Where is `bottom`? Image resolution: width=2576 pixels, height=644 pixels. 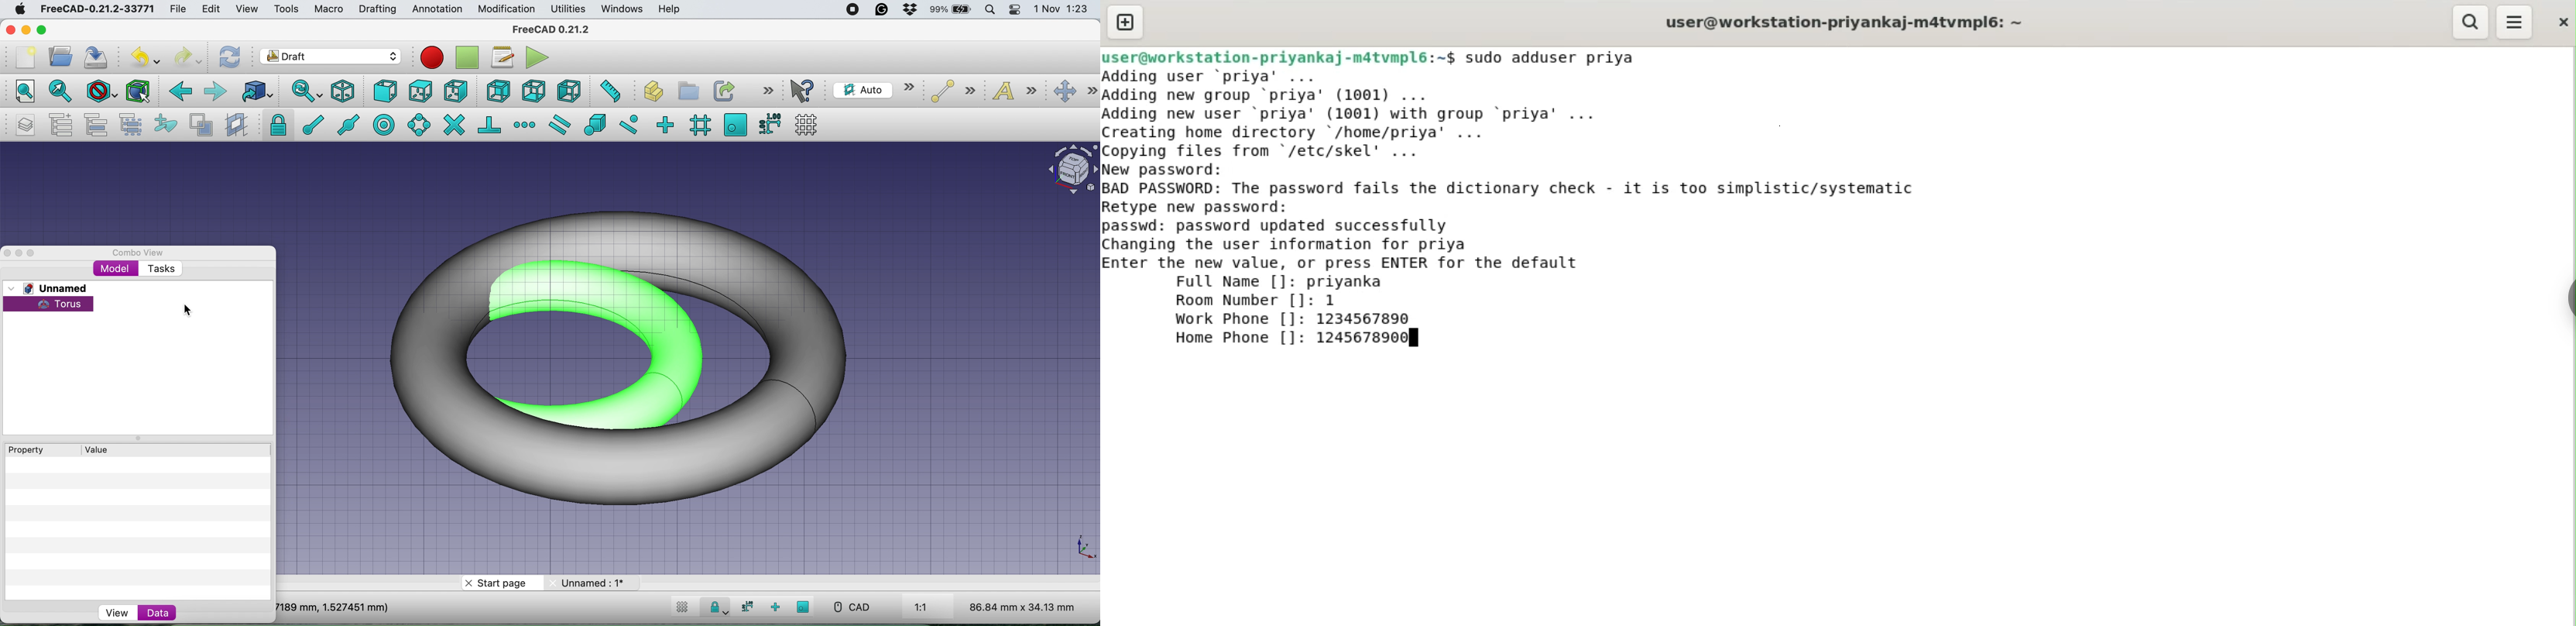 bottom is located at coordinates (535, 90).